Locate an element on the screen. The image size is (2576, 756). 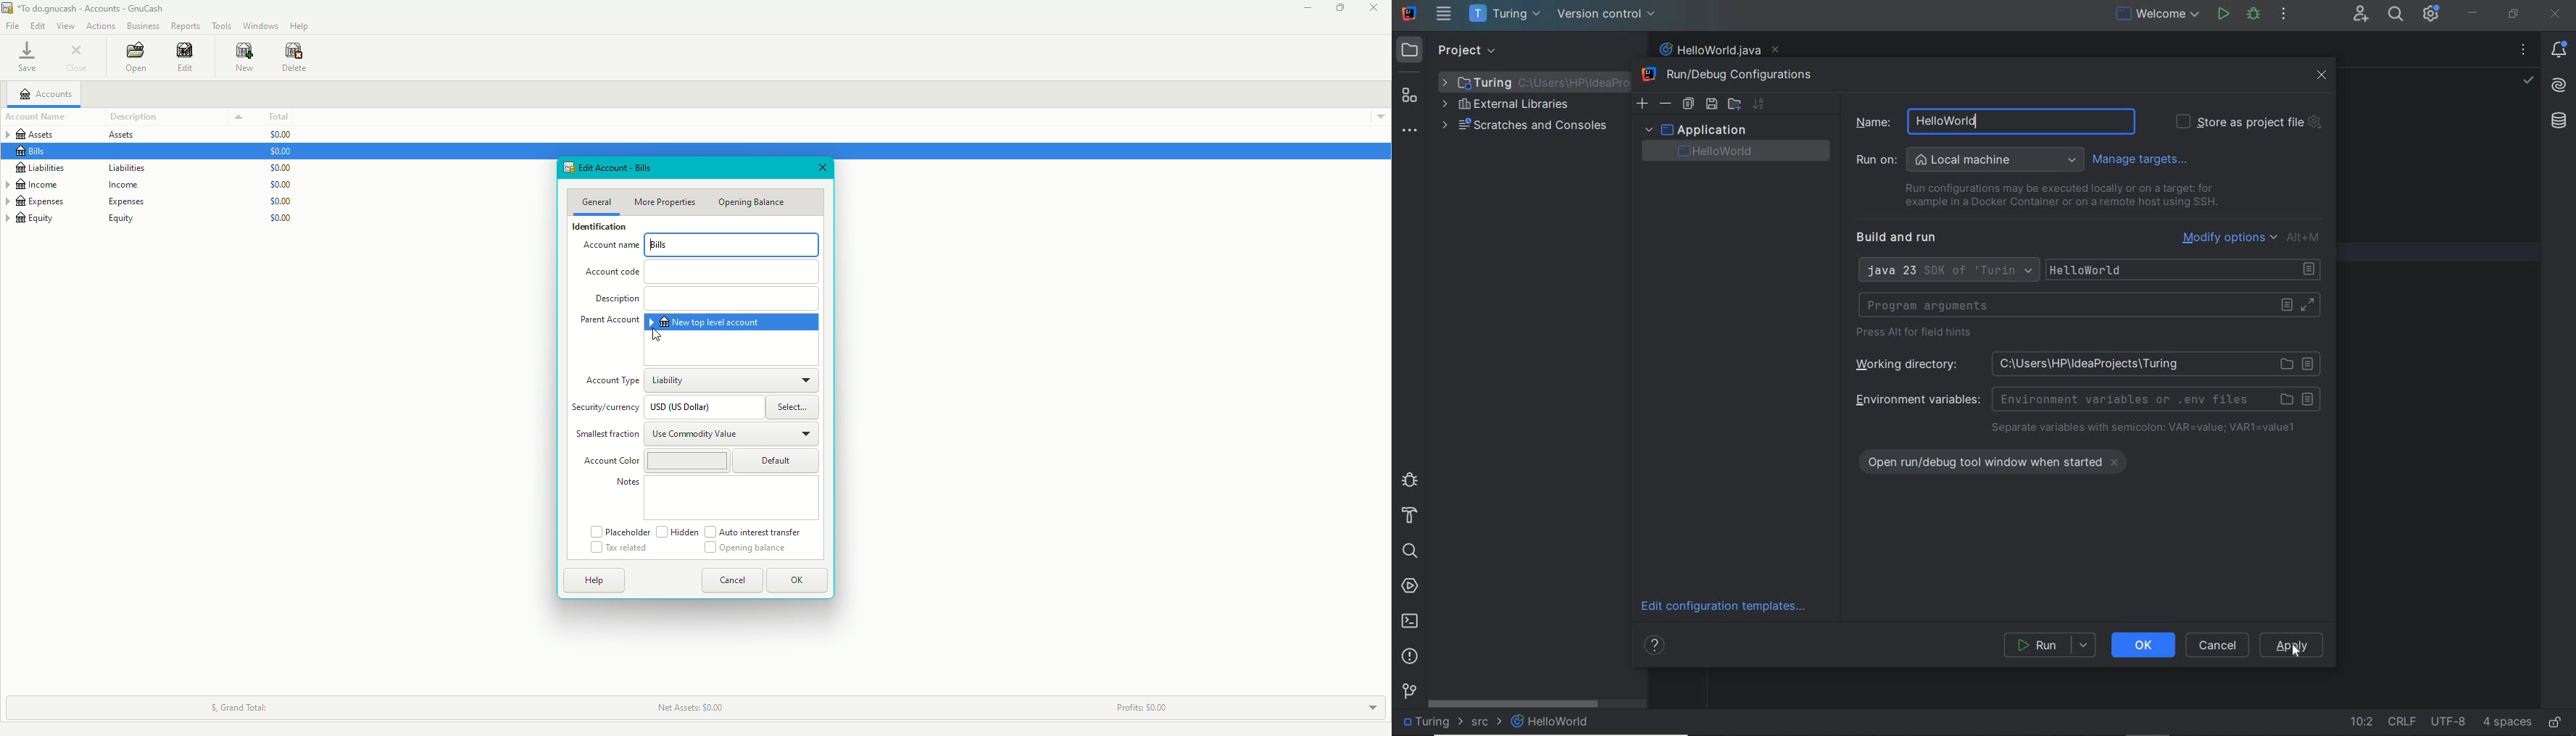
version control is located at coordinates (1409, 690).